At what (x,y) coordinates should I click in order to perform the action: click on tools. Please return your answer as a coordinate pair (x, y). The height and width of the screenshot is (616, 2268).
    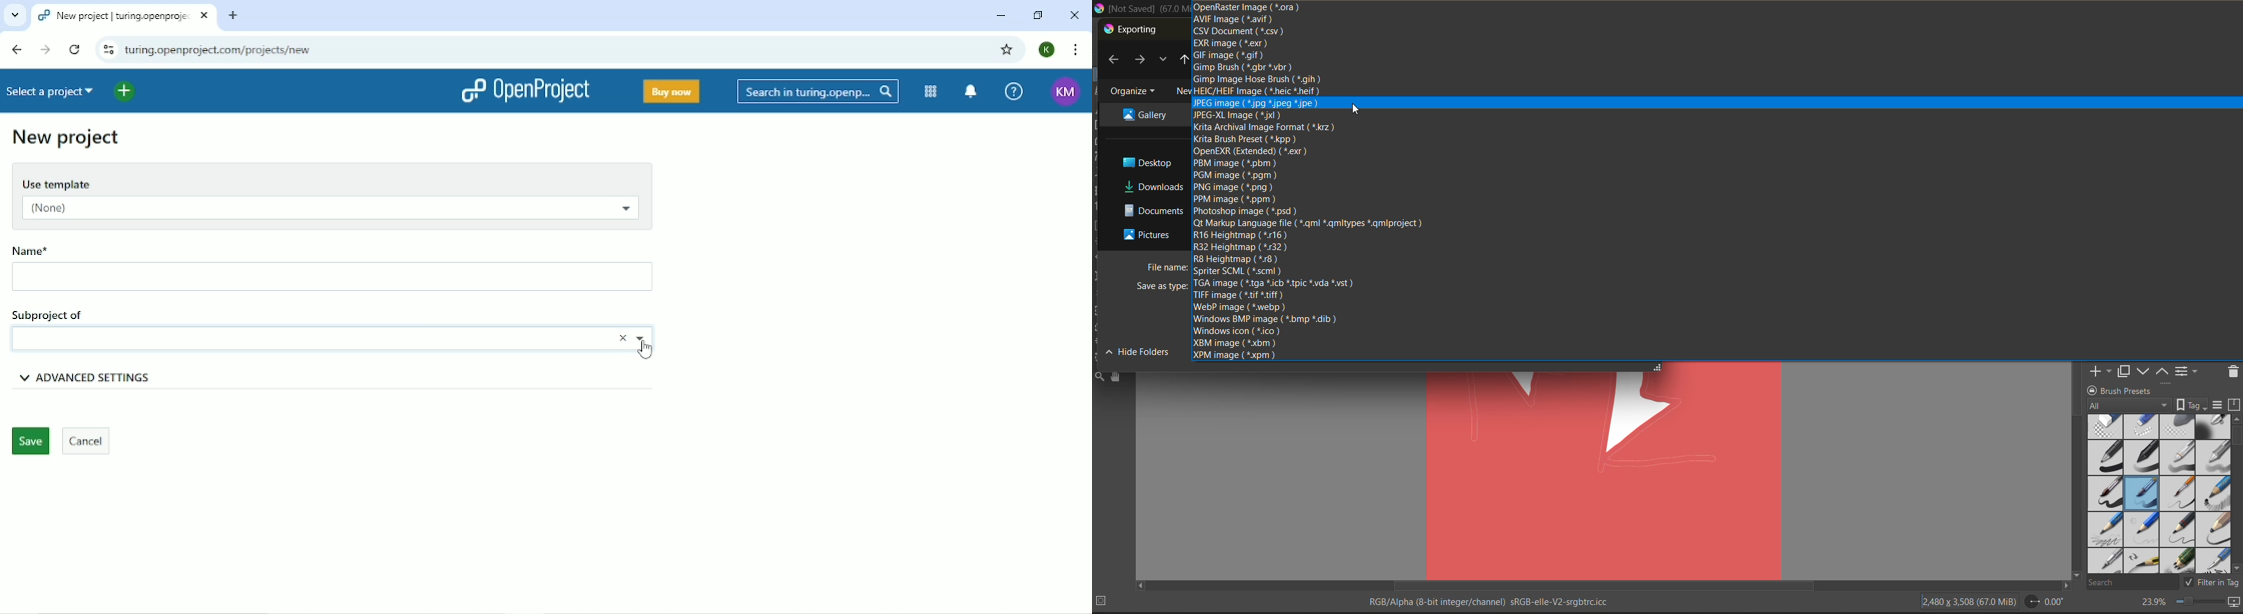
    Looking at the image, I should click on (1099, 375).